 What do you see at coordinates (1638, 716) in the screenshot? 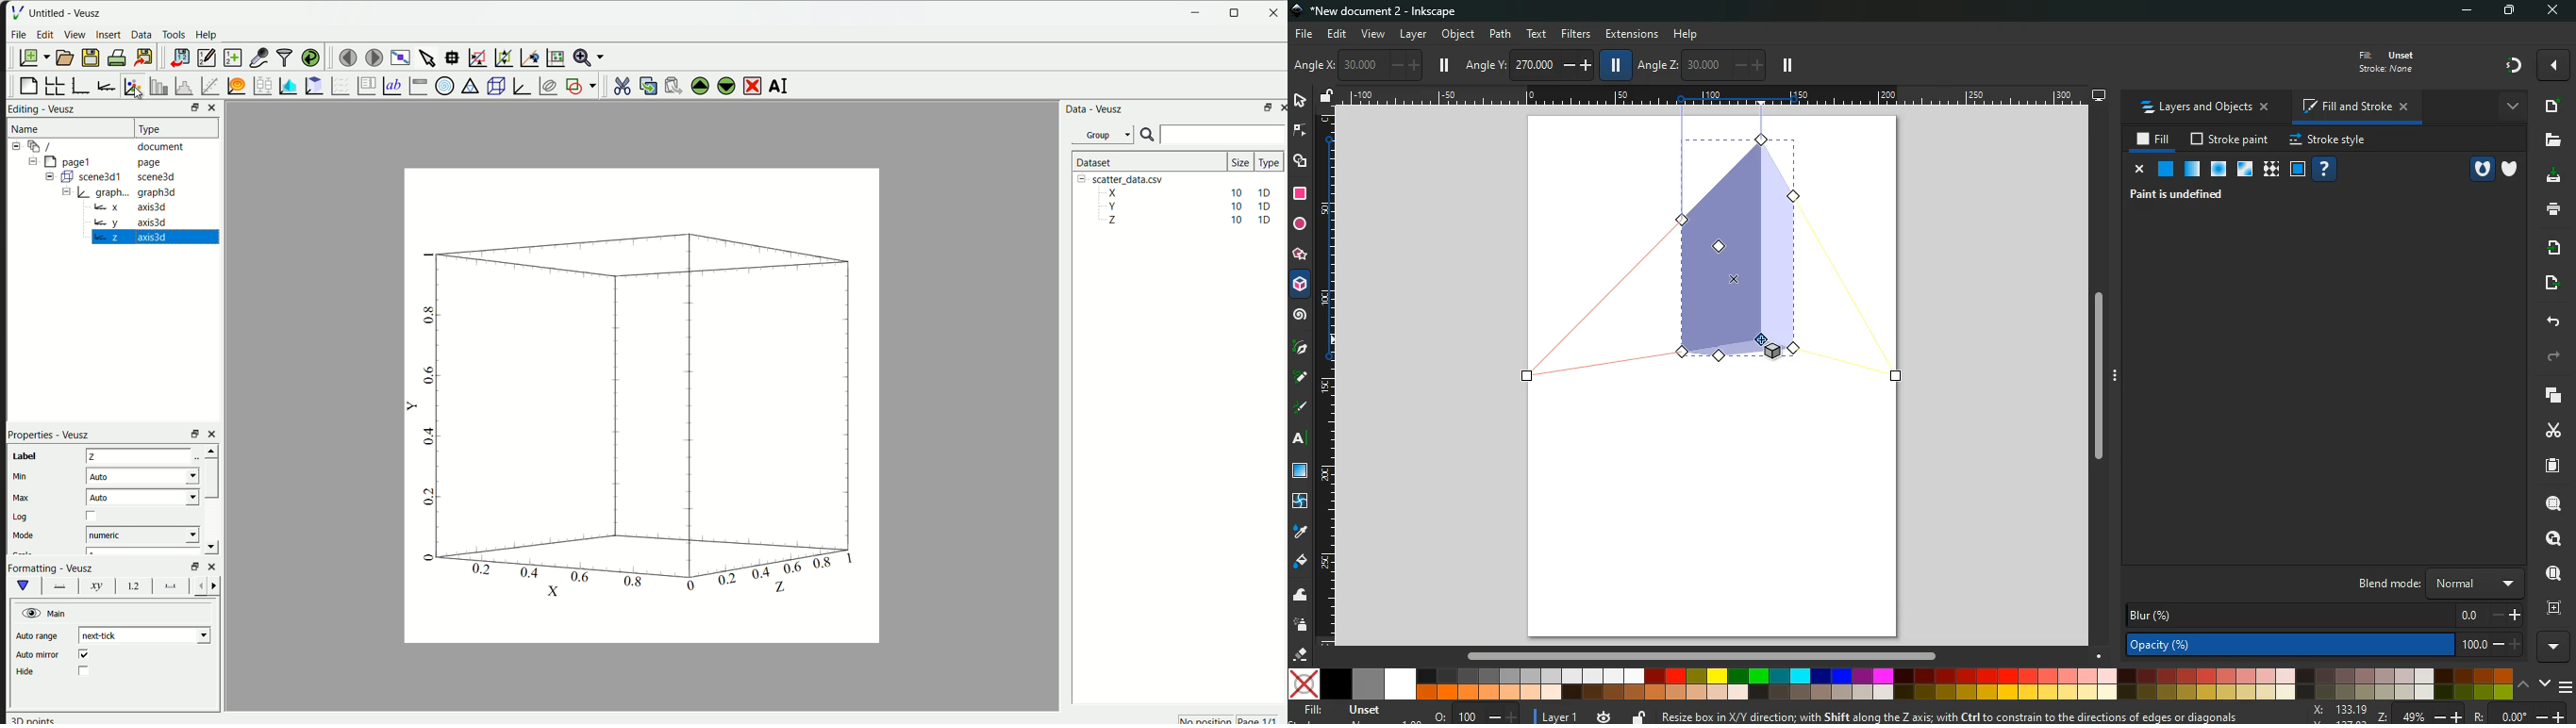
I see `unlock` at bounding box center [1638, 716].